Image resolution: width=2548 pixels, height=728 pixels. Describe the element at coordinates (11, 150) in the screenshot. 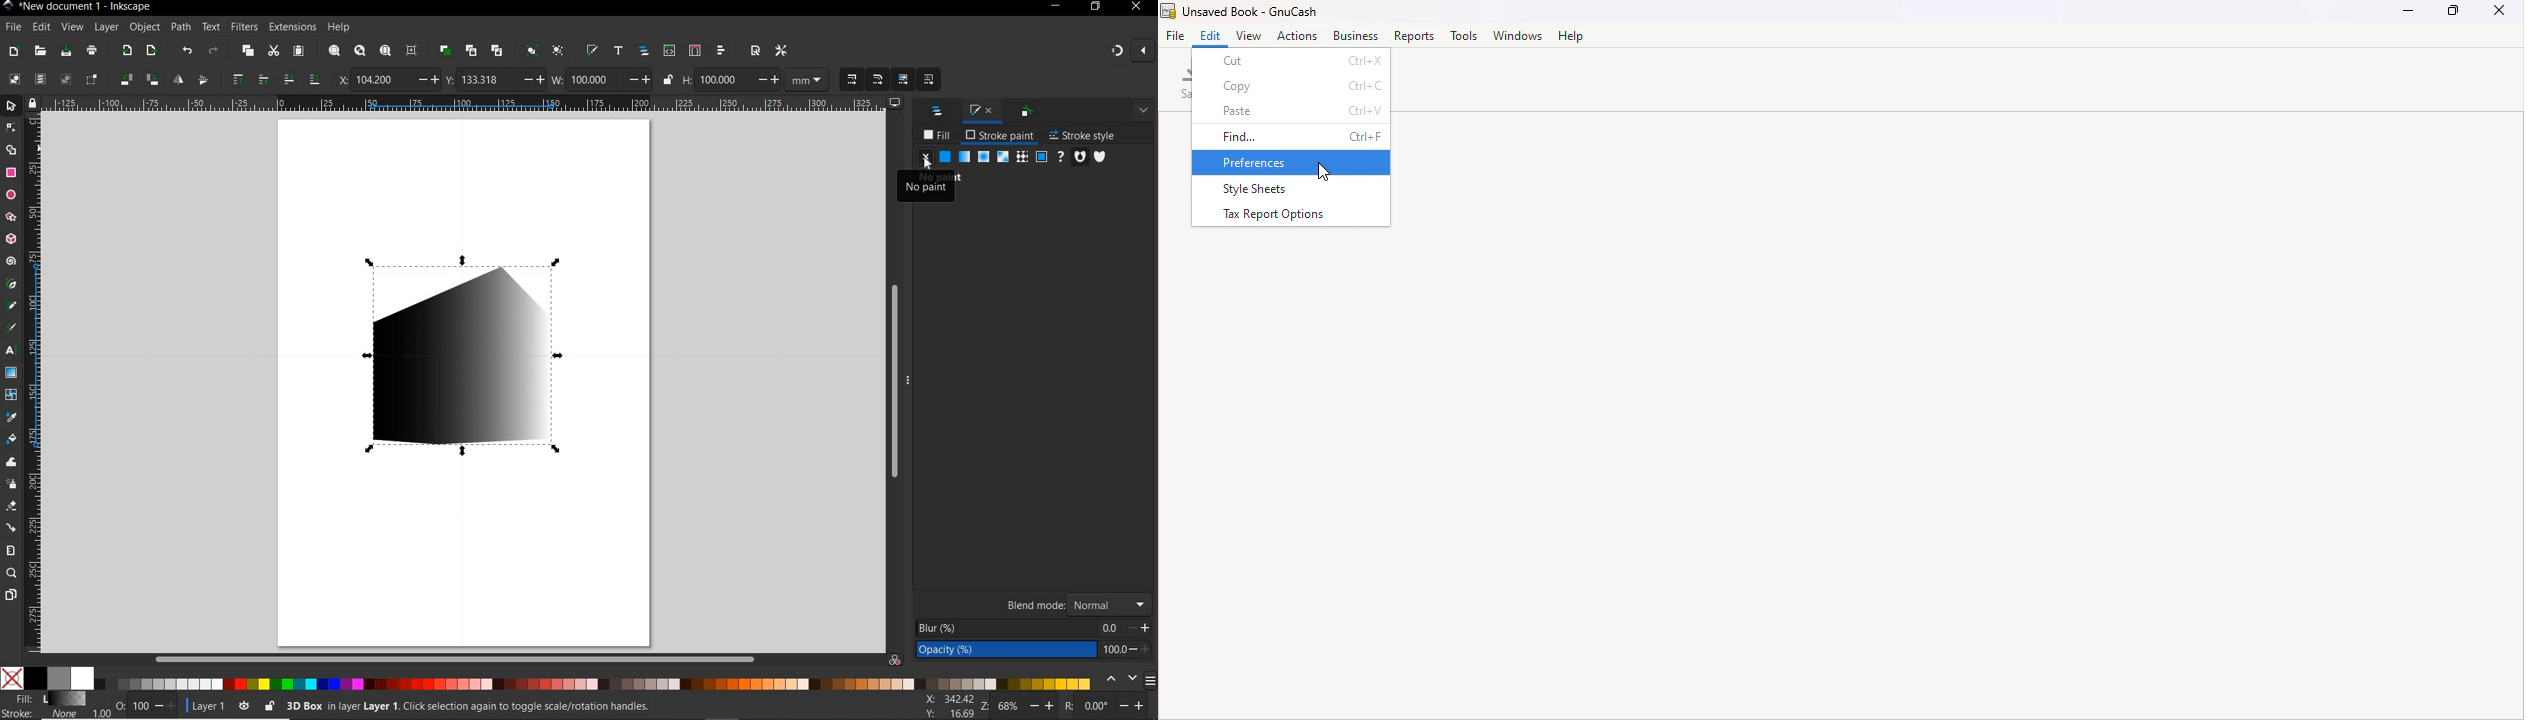

I see `SHAPE BUILDER TOOL` at that location.